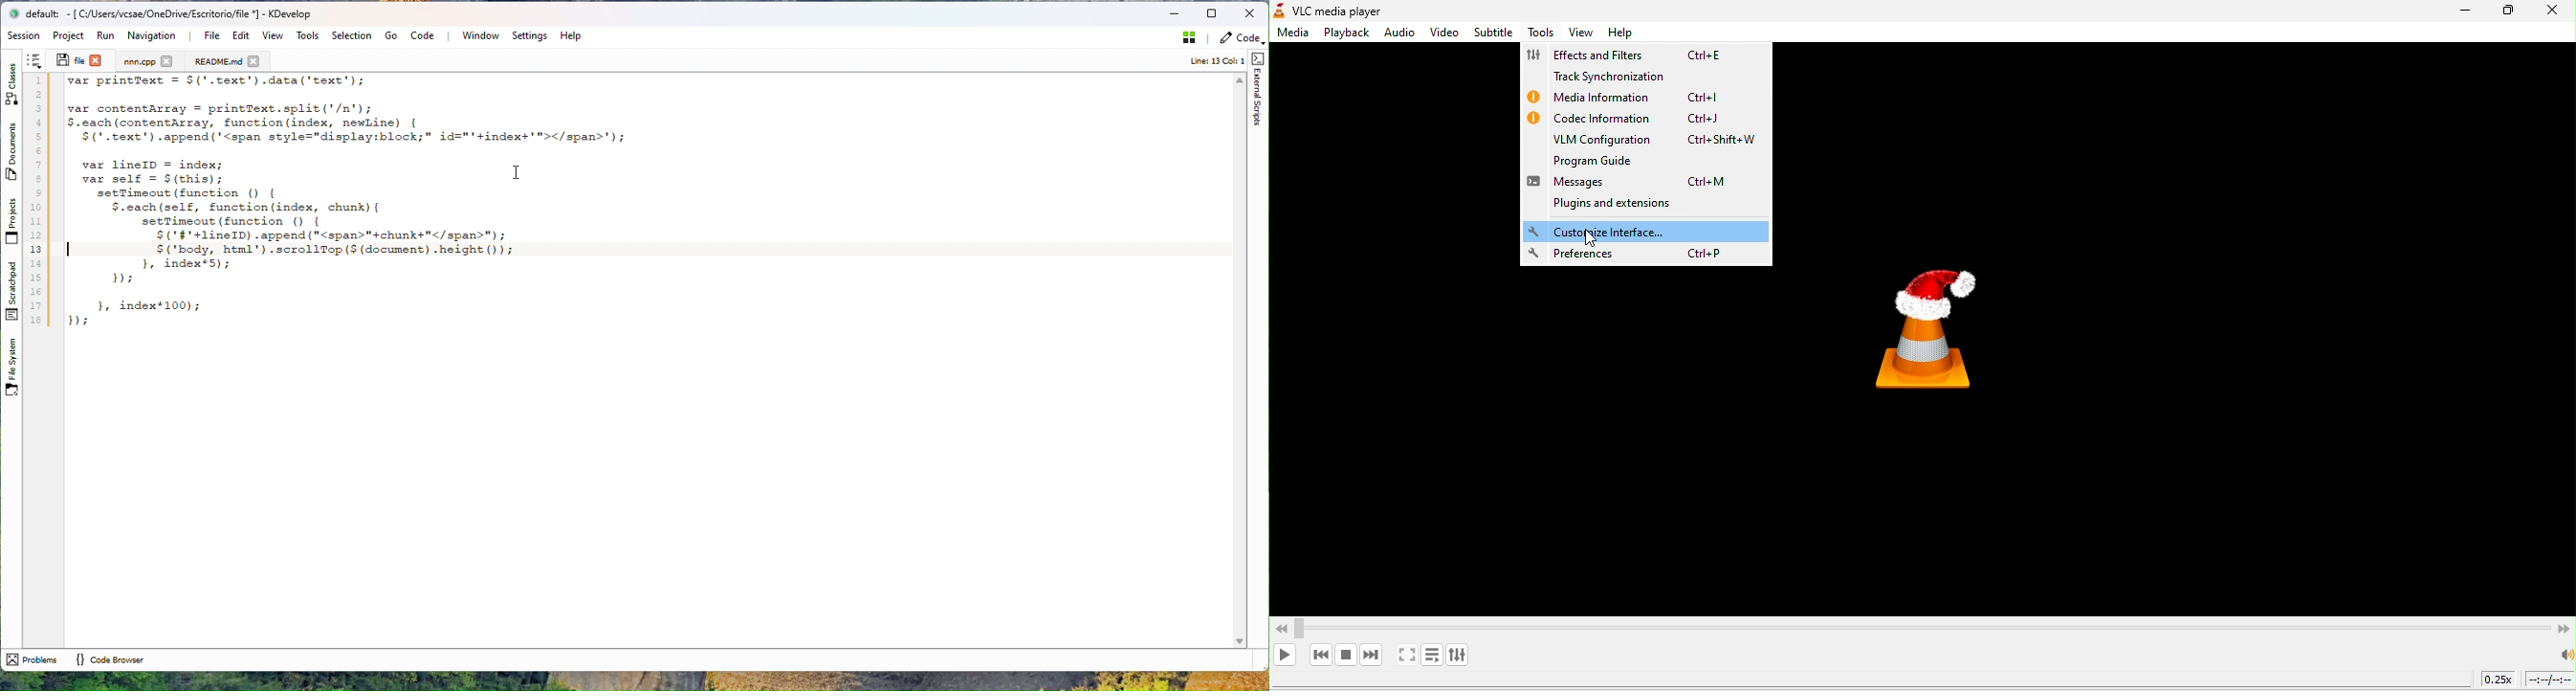 The height and width of the screenshot is (700, 2576). I want to click on plugins and extensions, so click(1629, 205).